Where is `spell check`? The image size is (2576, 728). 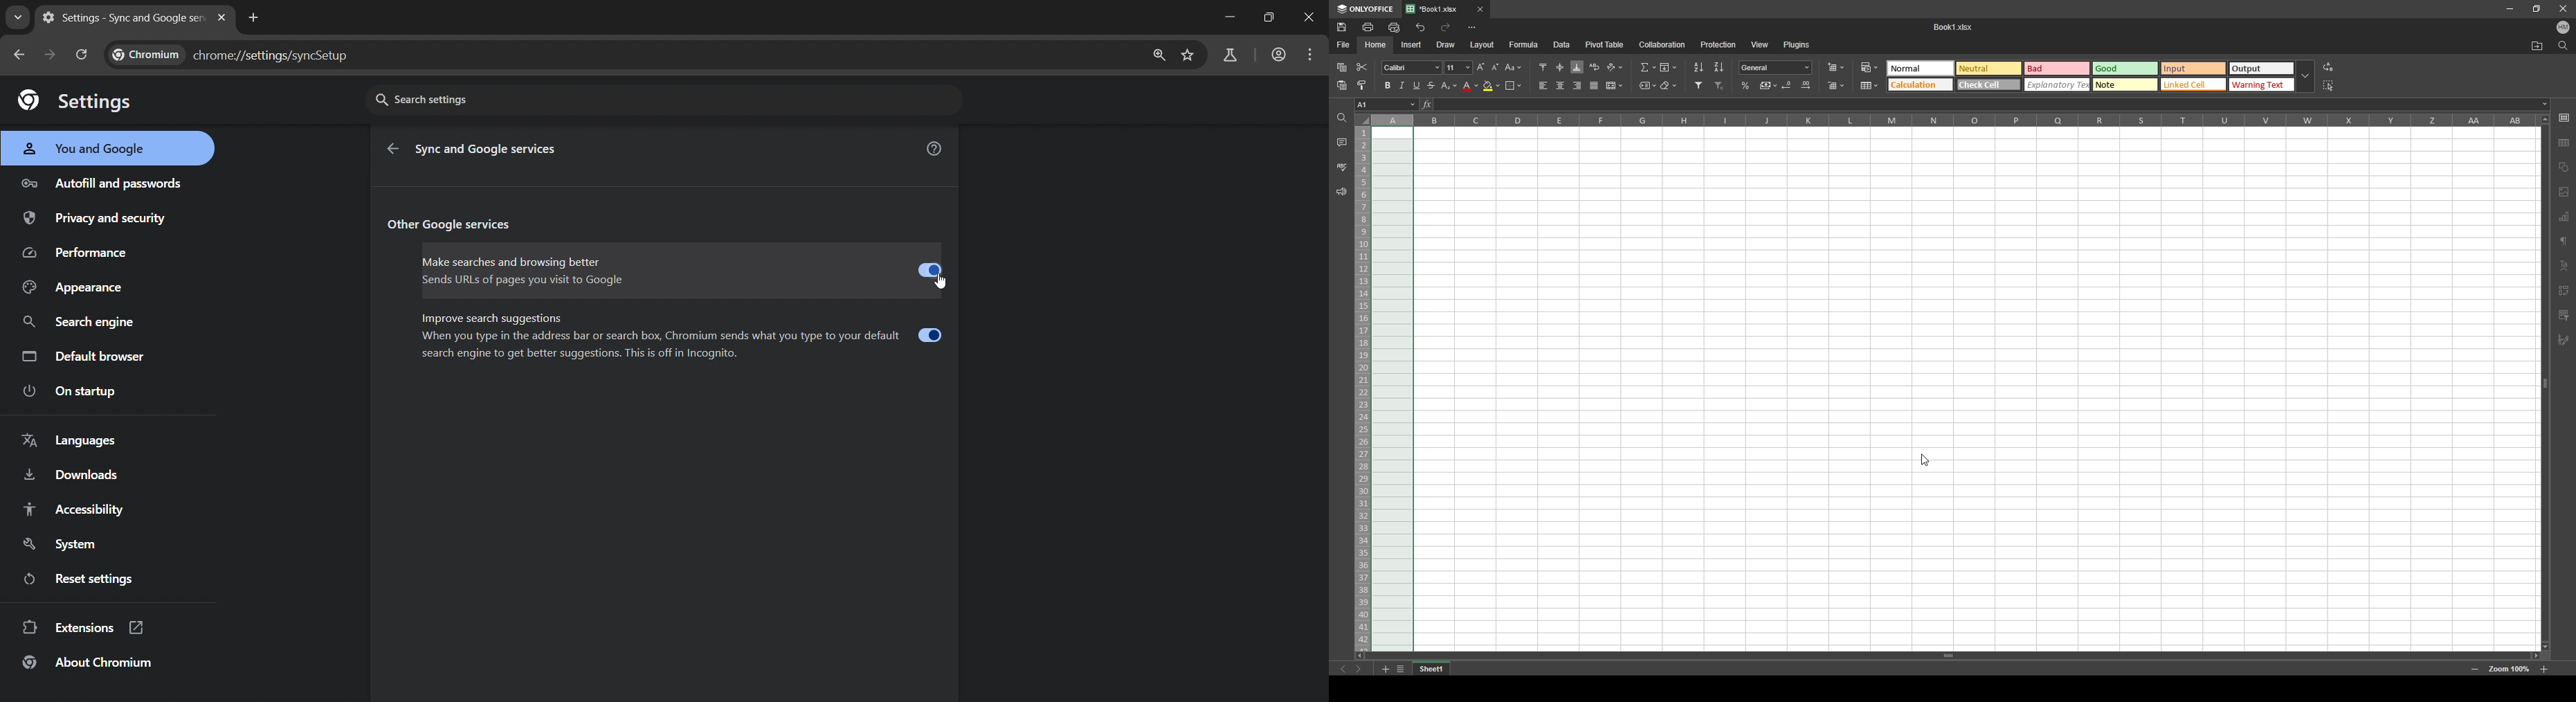
spell check is located at coordinates (1342, 167).